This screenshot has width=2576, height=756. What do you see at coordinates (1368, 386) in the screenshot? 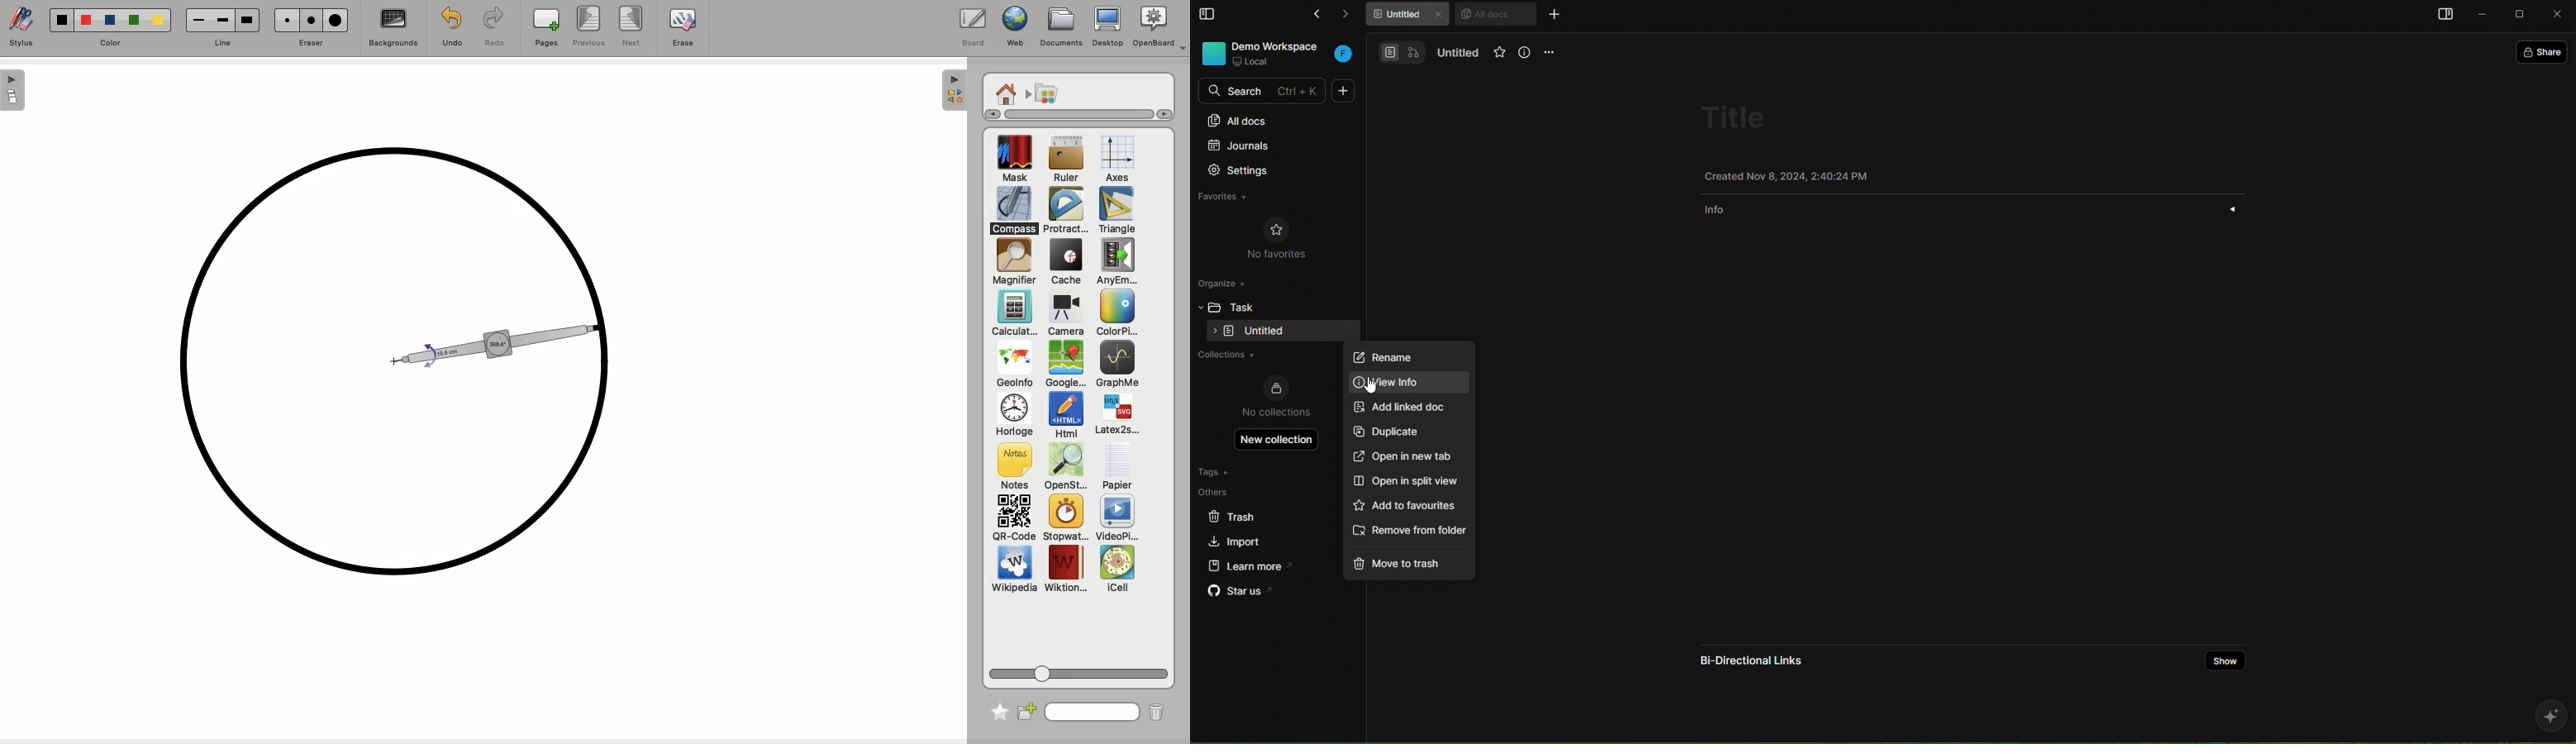
I see `cursor` at bounding box center [1368, 386].